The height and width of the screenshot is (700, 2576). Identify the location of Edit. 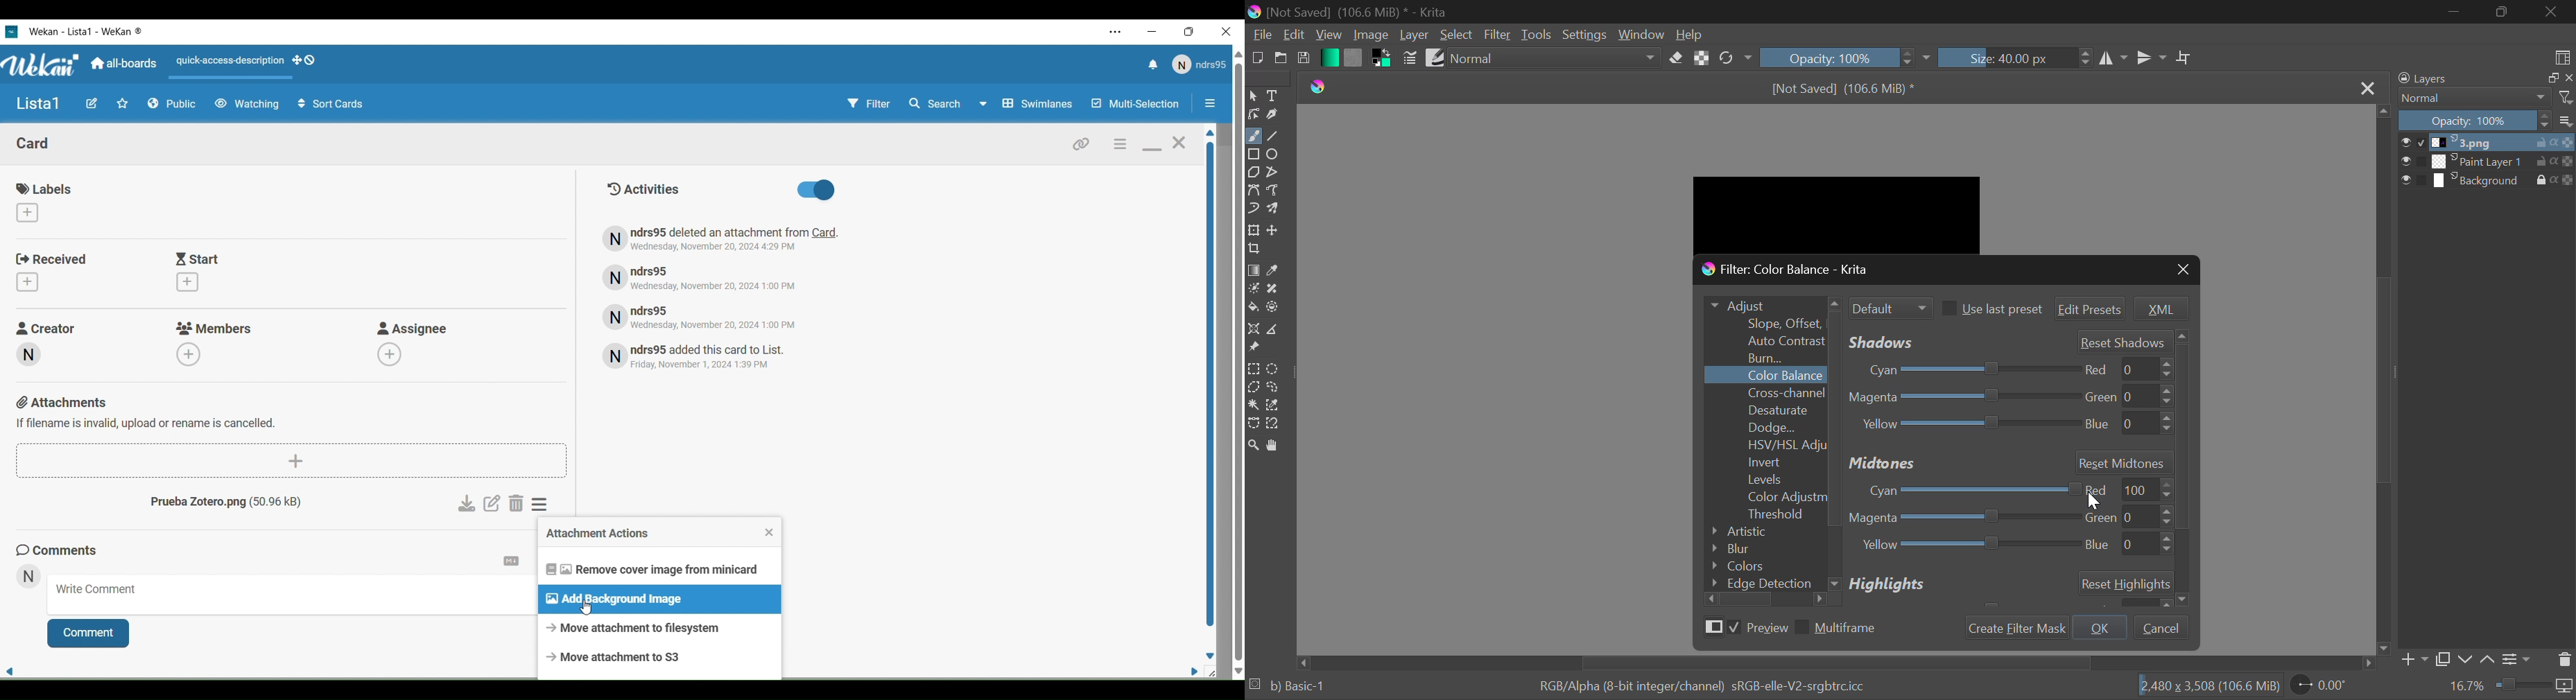
(91, 104).